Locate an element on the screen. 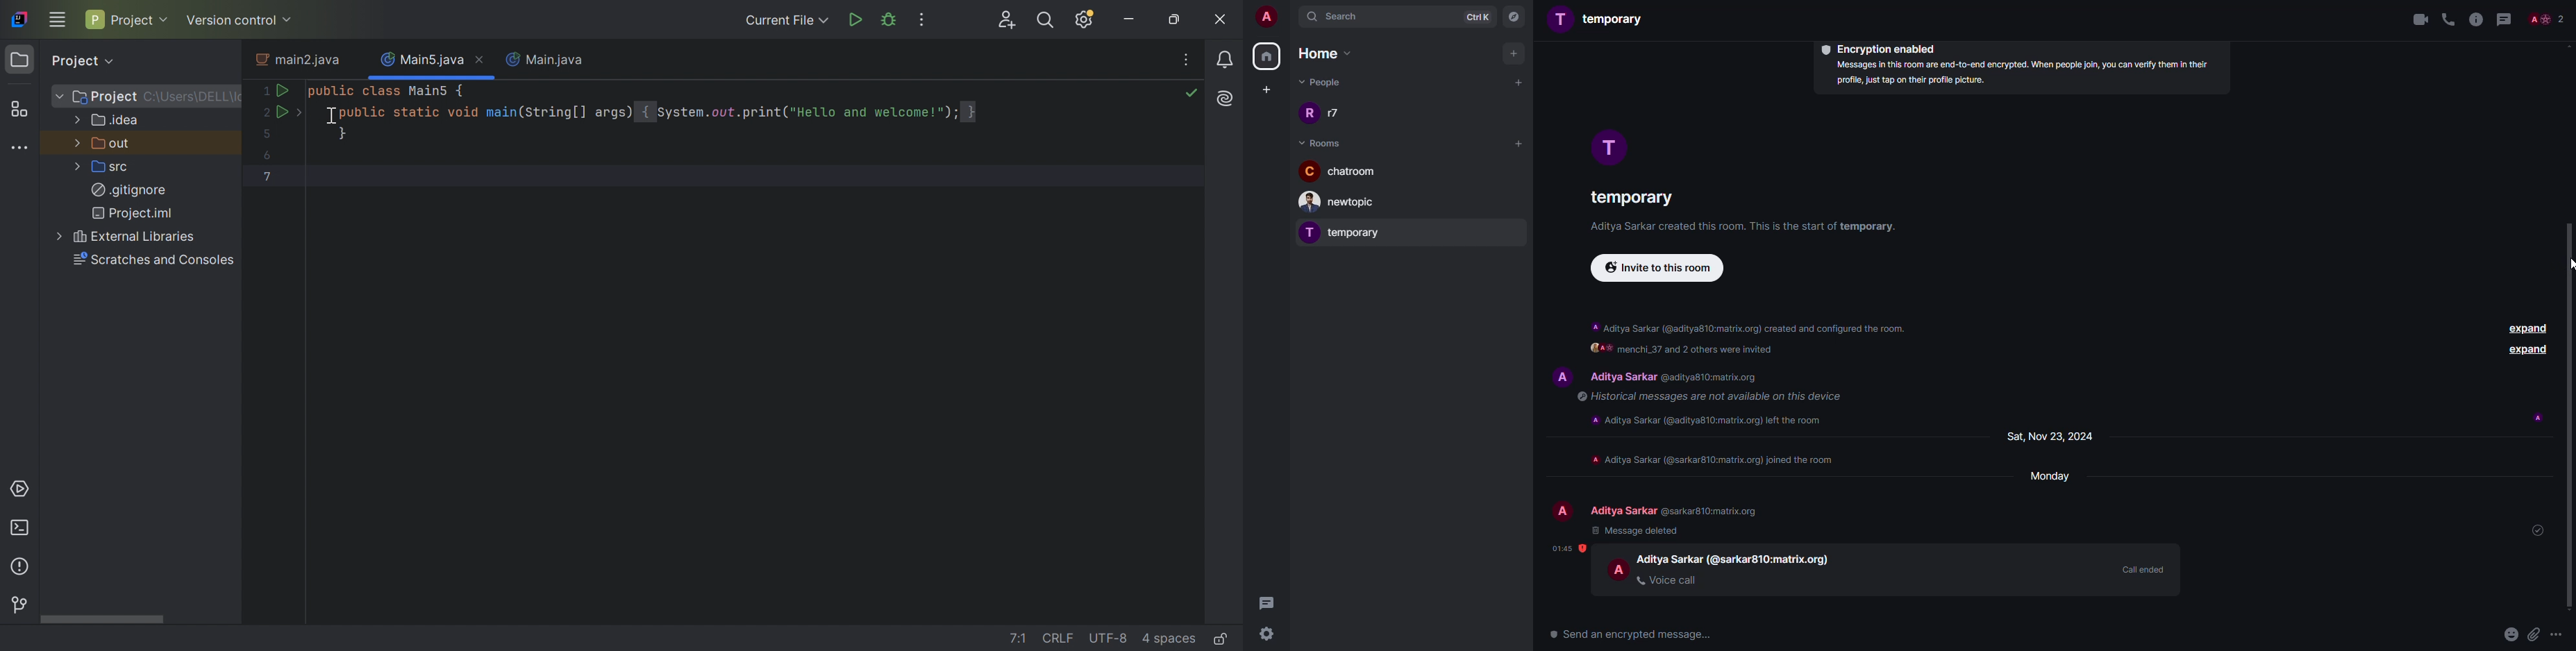 The height and width of the screenshot is (672, 2576). day is located at coordinates (2052, 437).